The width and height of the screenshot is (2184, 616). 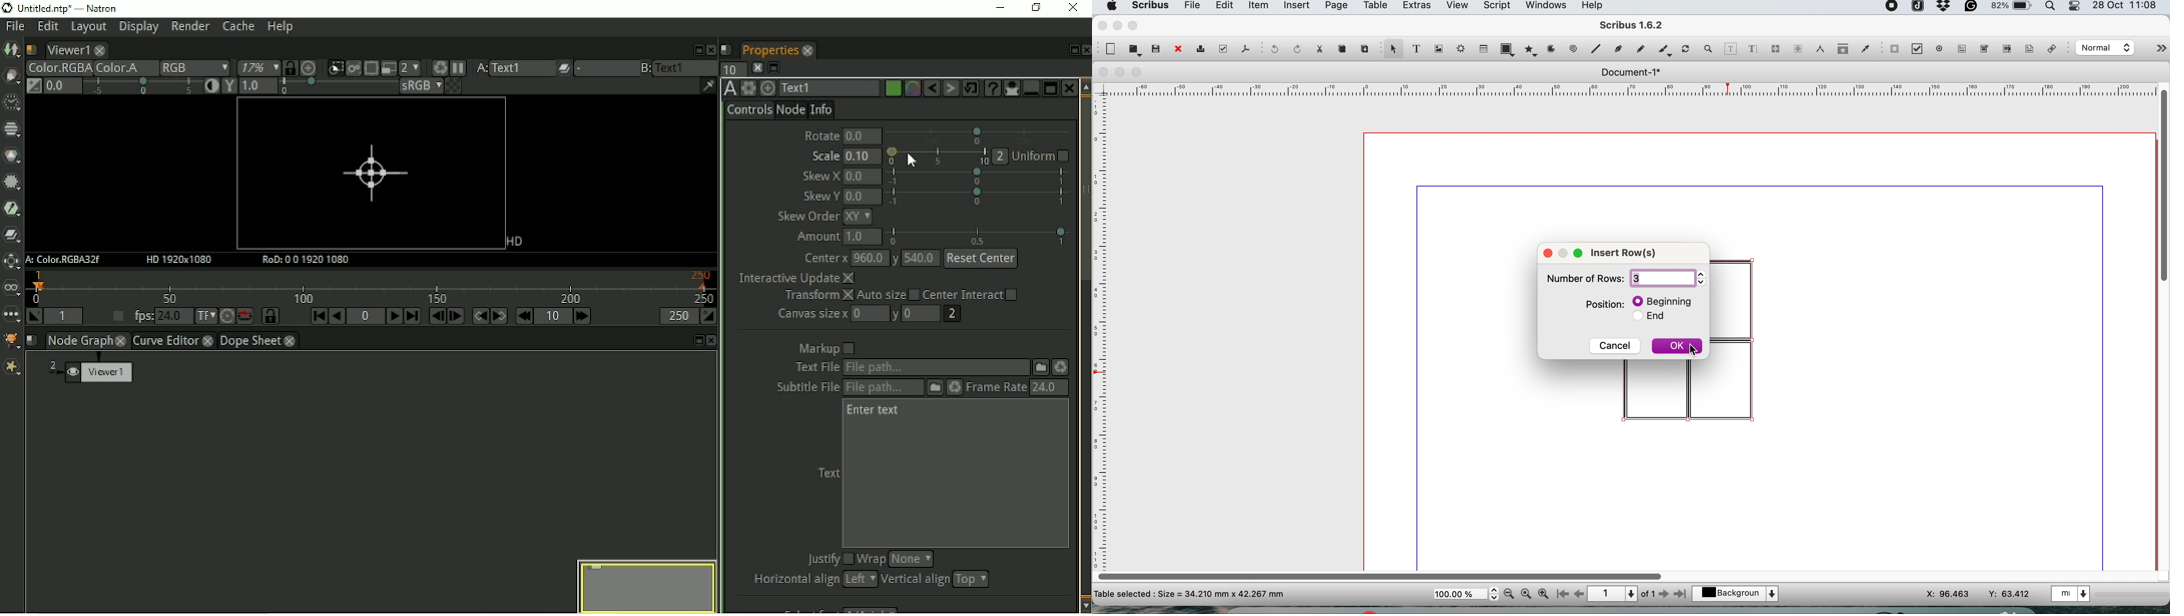 I want to click on script, so click(x=1496, y=7).